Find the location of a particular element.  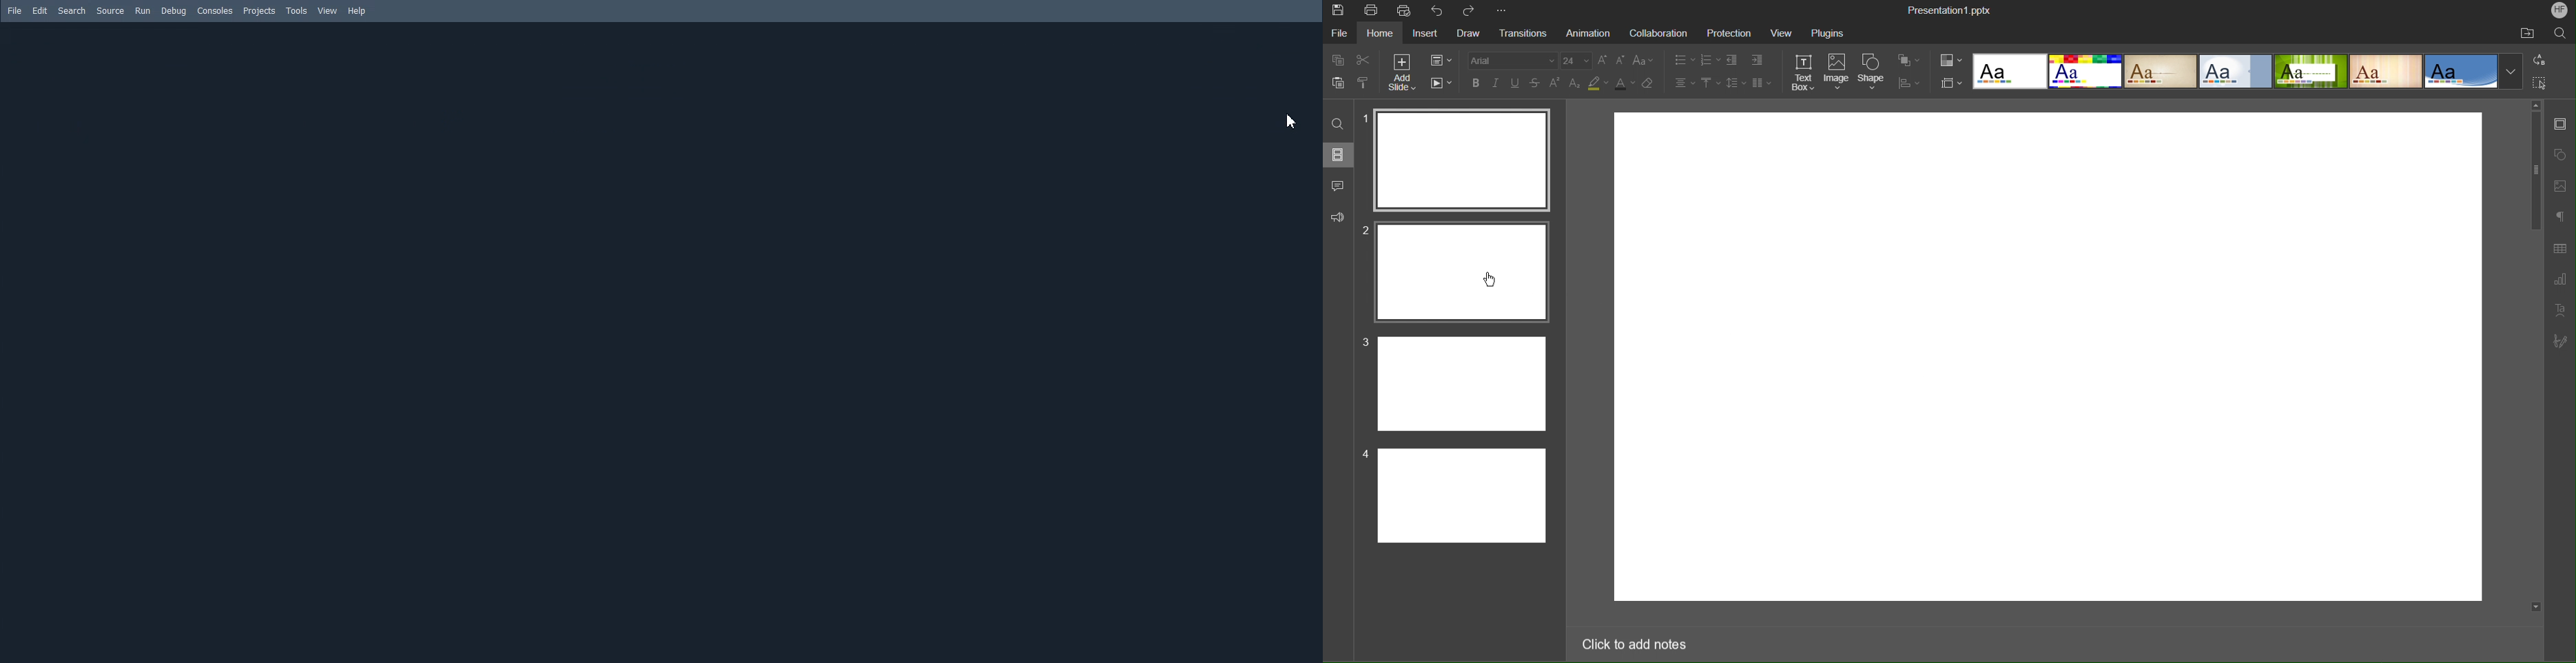

Slide Settings is located at coordinates (2561, 124).